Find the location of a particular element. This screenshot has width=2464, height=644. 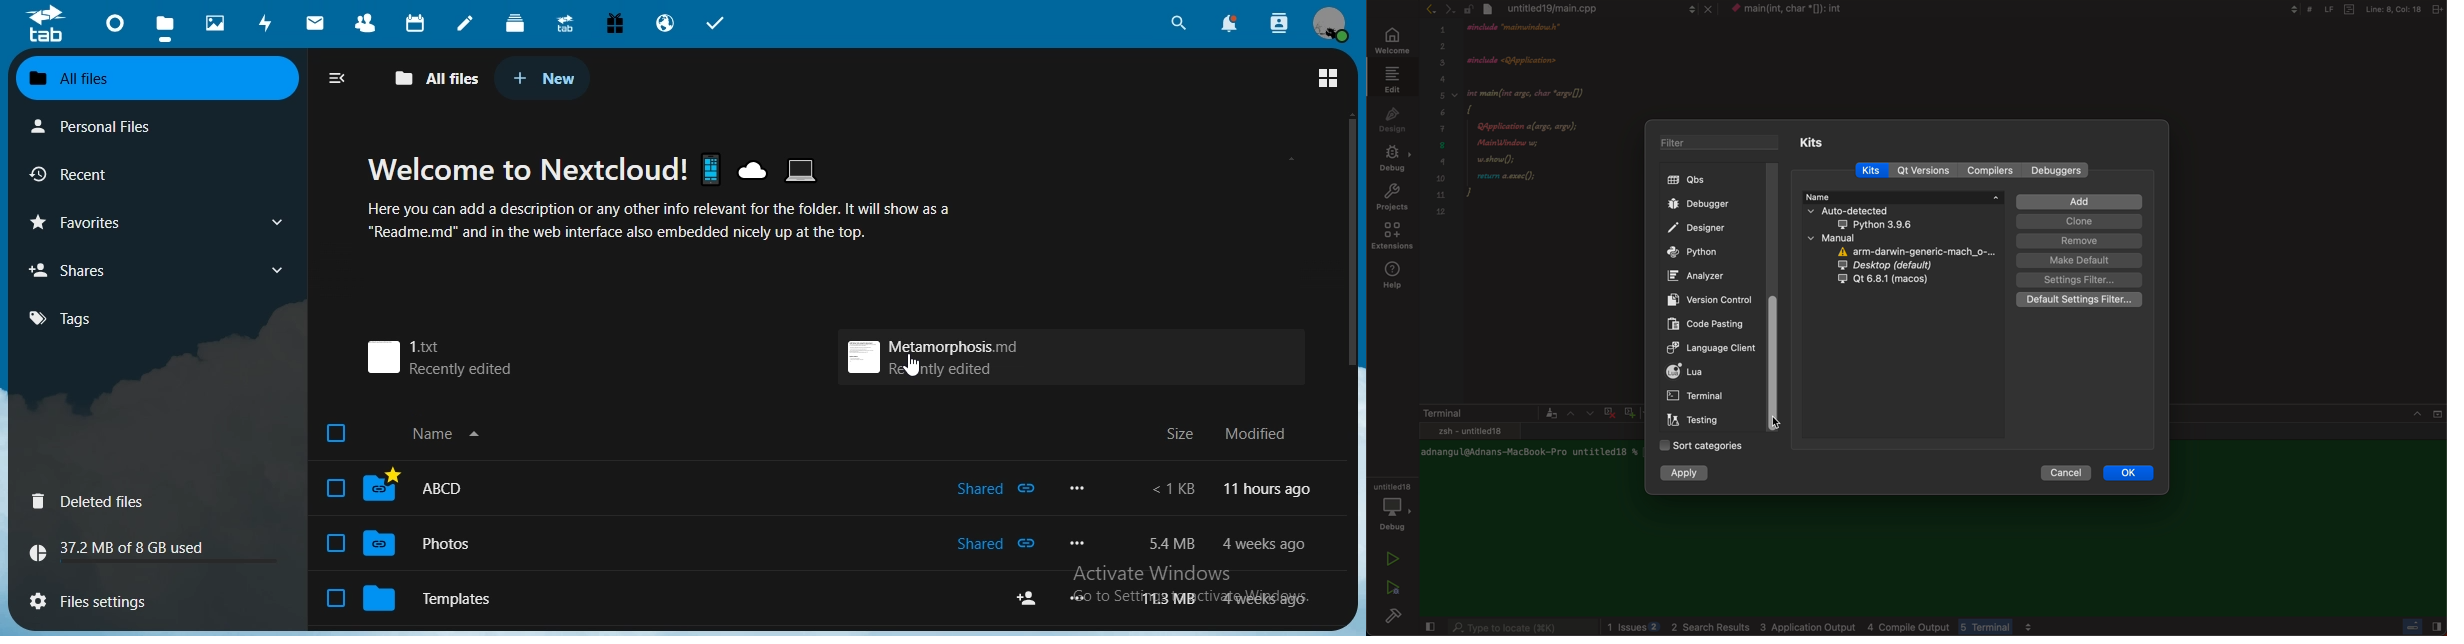

activity is located at coordinates (265, 25).